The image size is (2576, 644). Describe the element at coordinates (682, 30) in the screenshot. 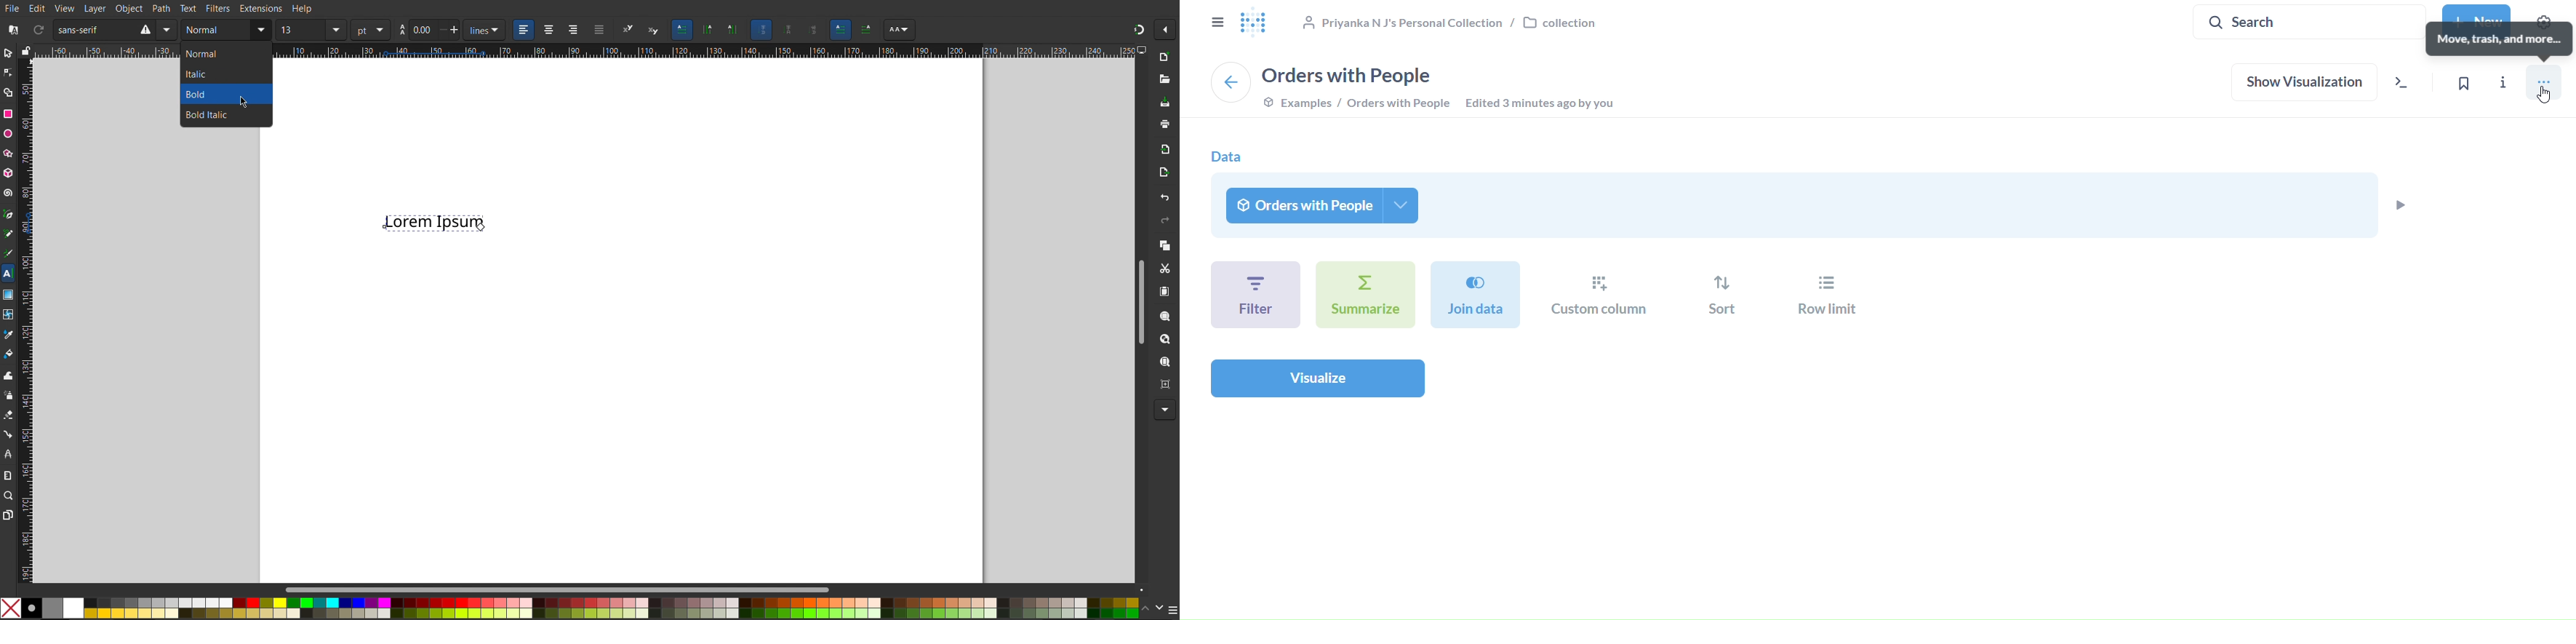

I see `Horizontal Text` at that location.